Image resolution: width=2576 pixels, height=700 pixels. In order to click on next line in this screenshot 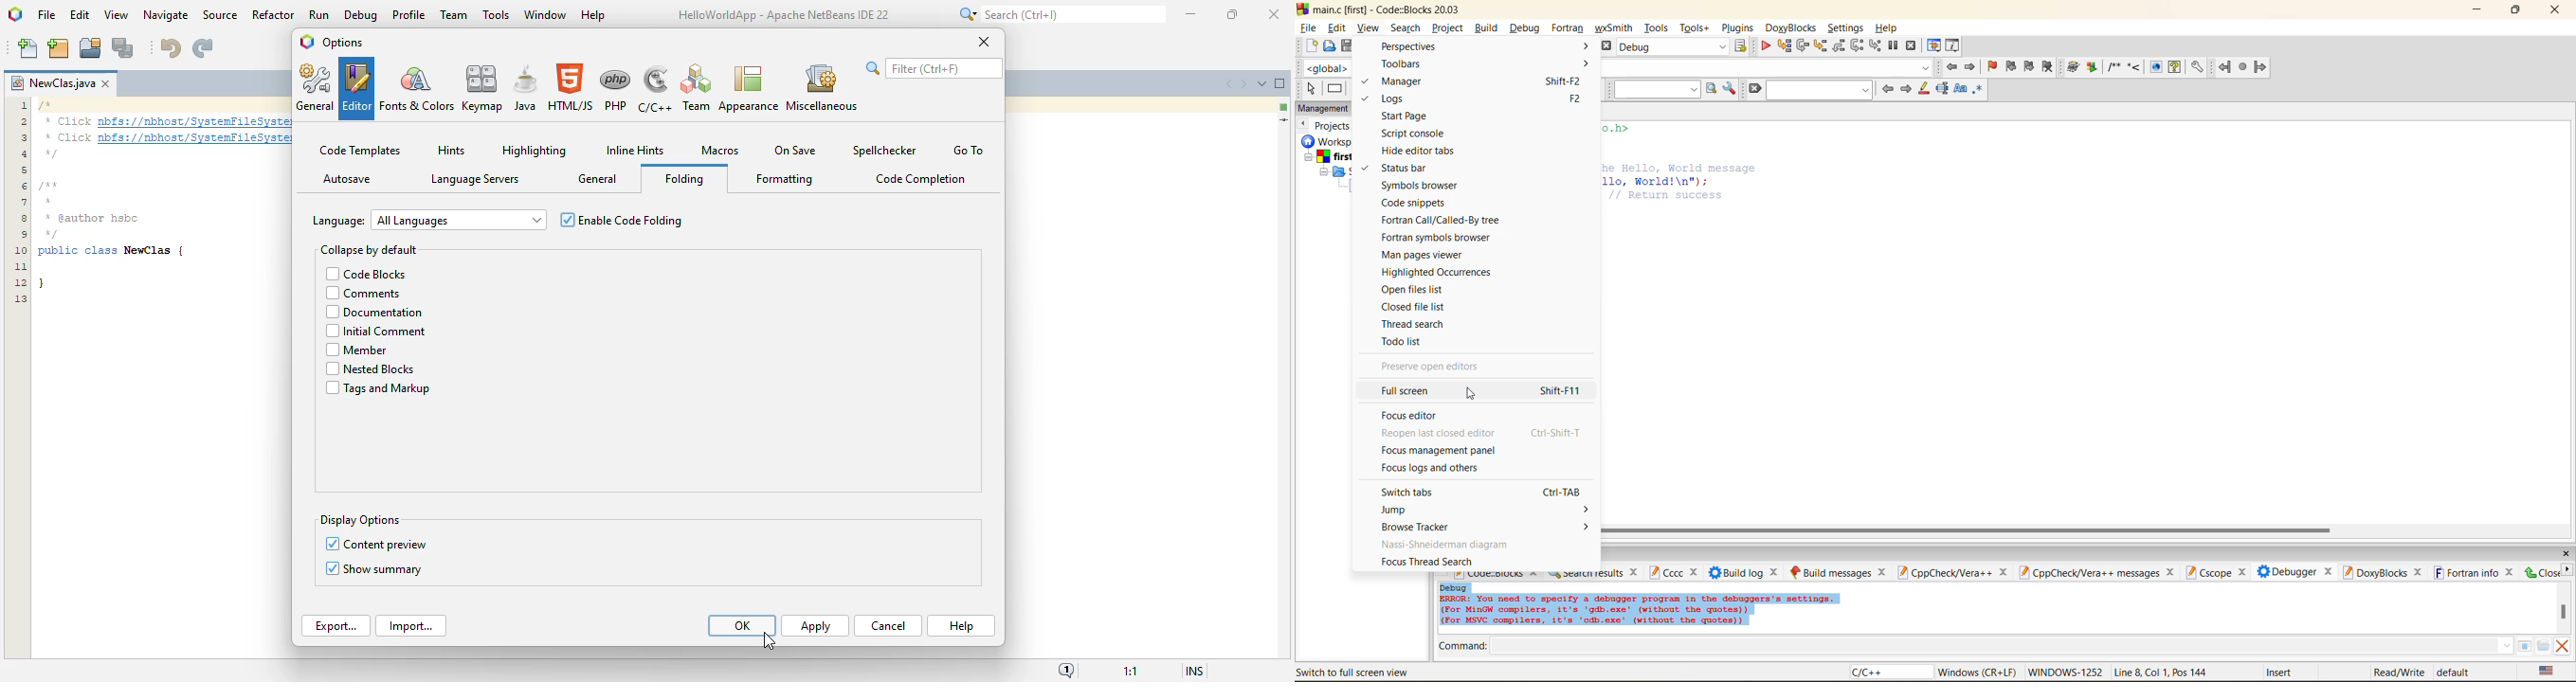, I will do `click(1805, 47)`.